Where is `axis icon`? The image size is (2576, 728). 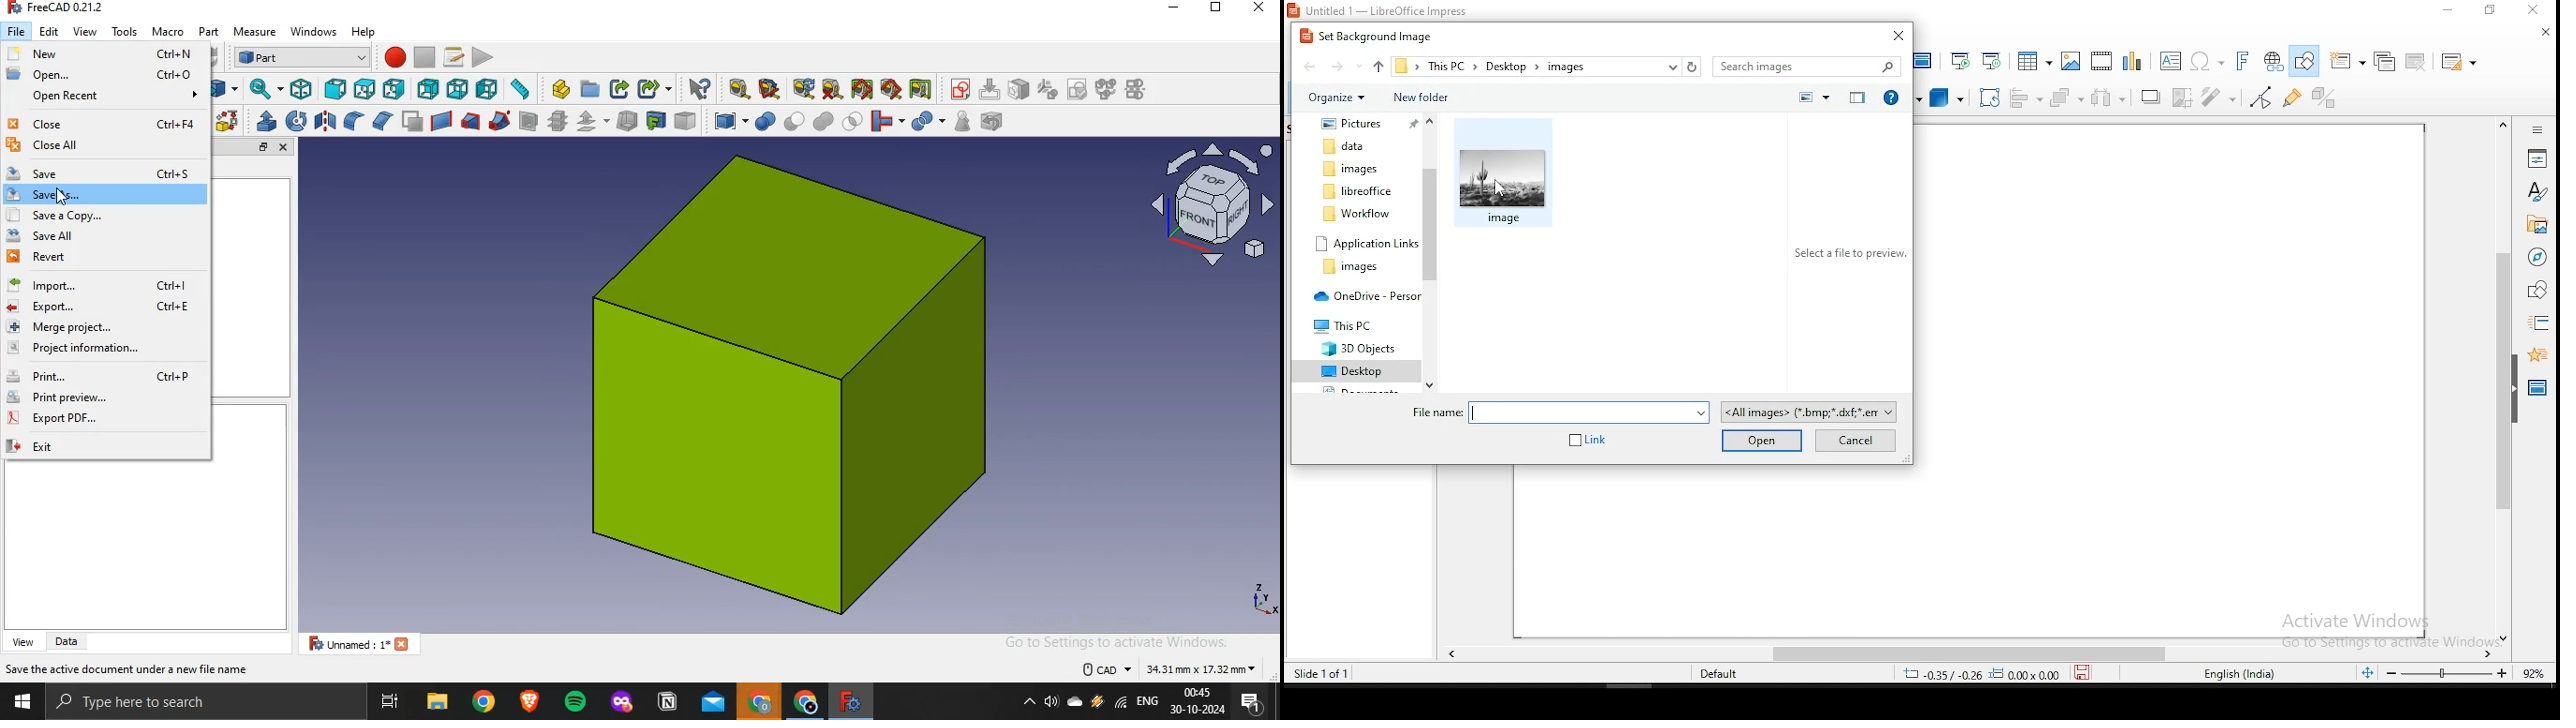 axis icon is located at coordinates (1212, 205).